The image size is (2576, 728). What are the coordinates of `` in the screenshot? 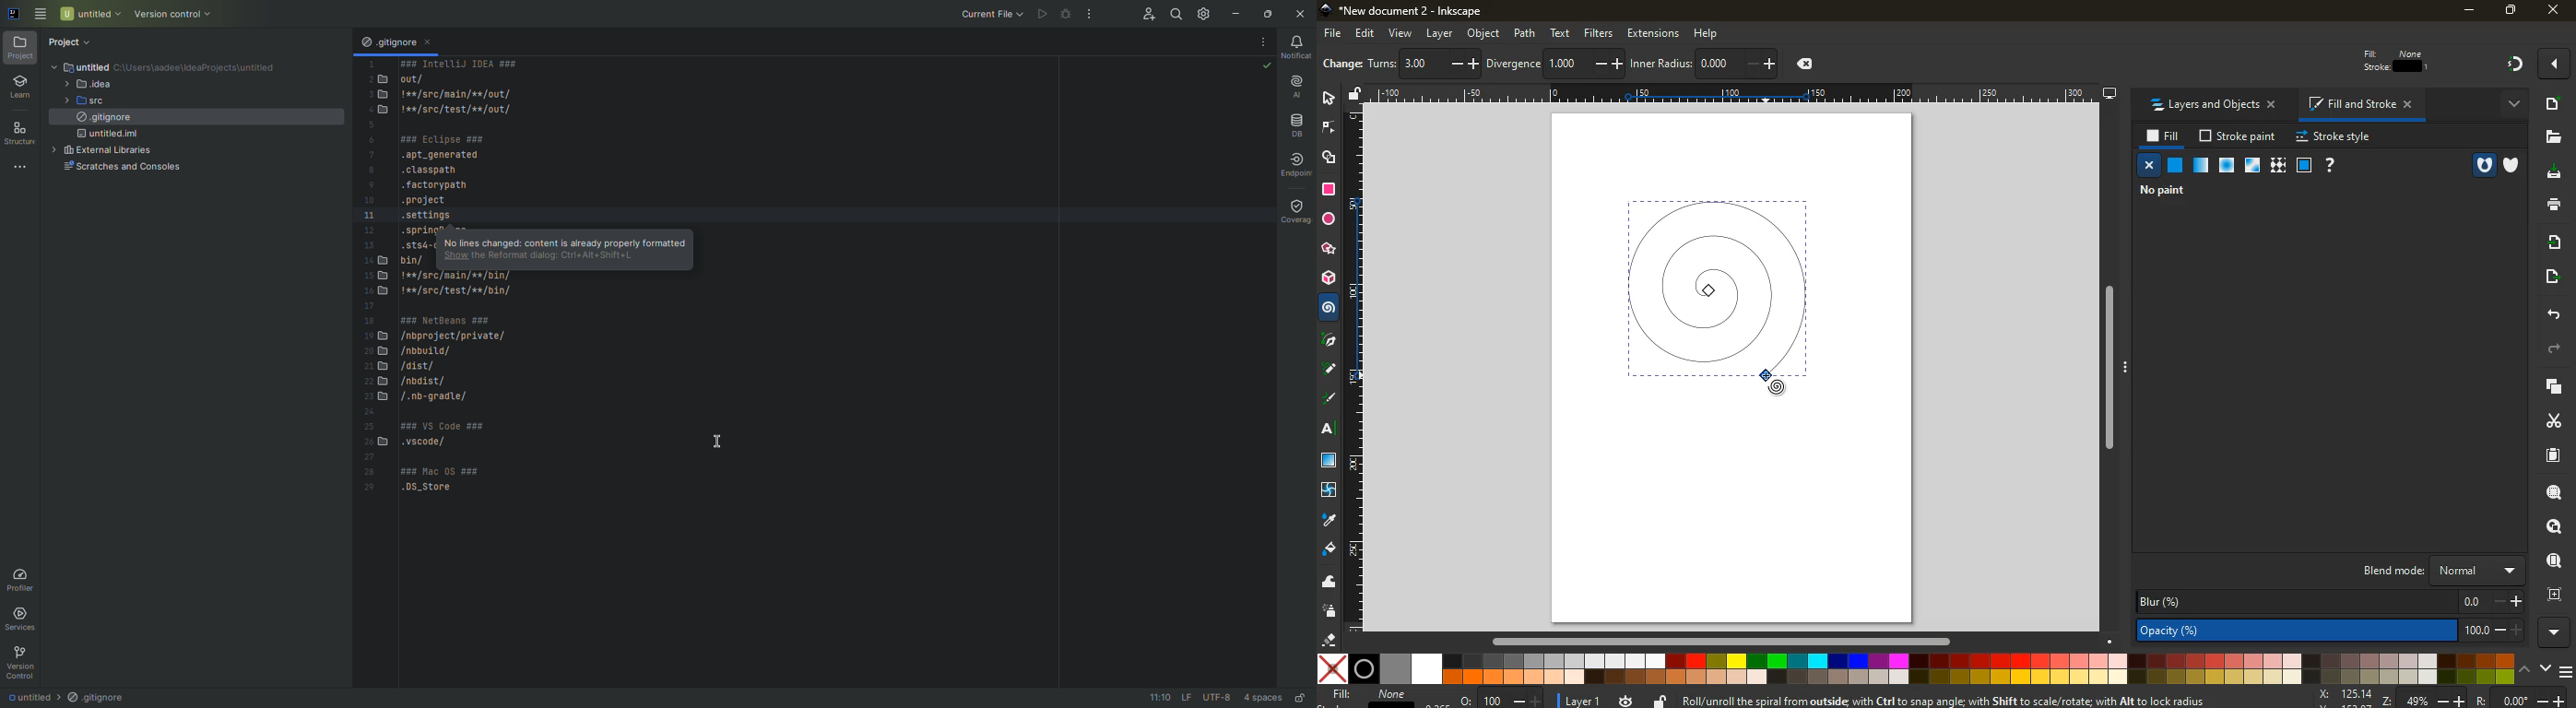 It's located at (1526, 32).